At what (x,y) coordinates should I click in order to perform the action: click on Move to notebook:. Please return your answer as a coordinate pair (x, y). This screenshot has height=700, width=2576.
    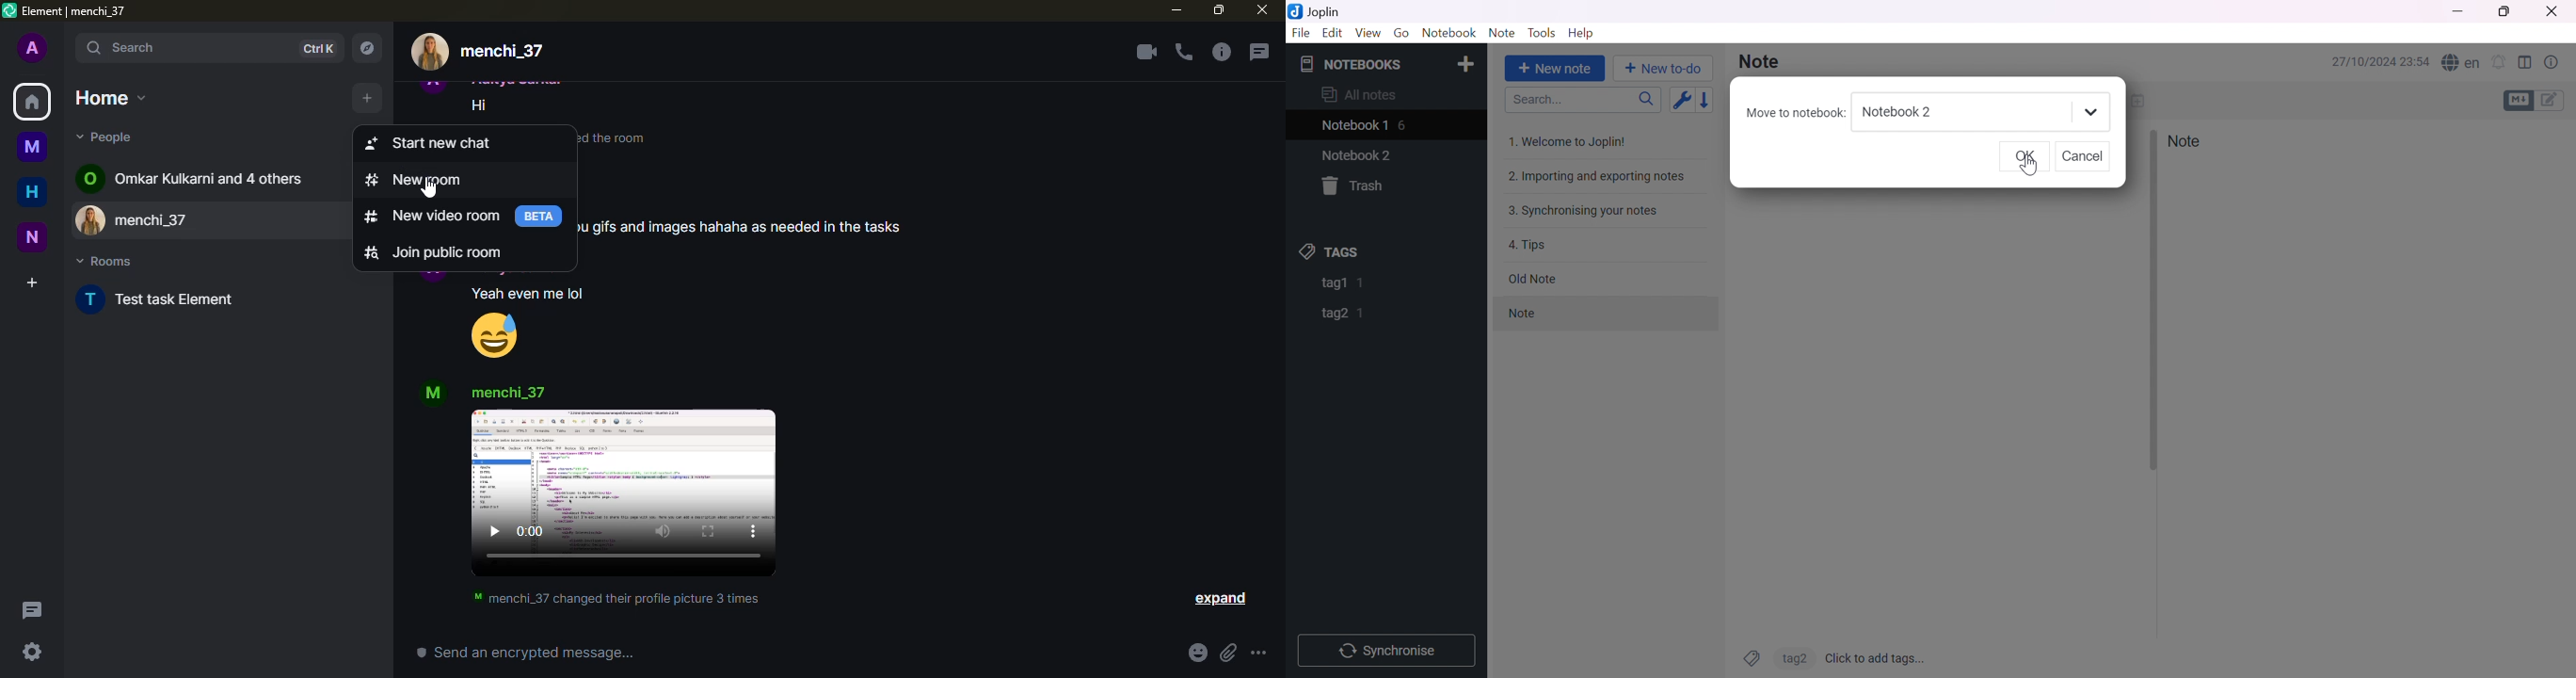
    Looking at the image, I should click on (1795, 113).